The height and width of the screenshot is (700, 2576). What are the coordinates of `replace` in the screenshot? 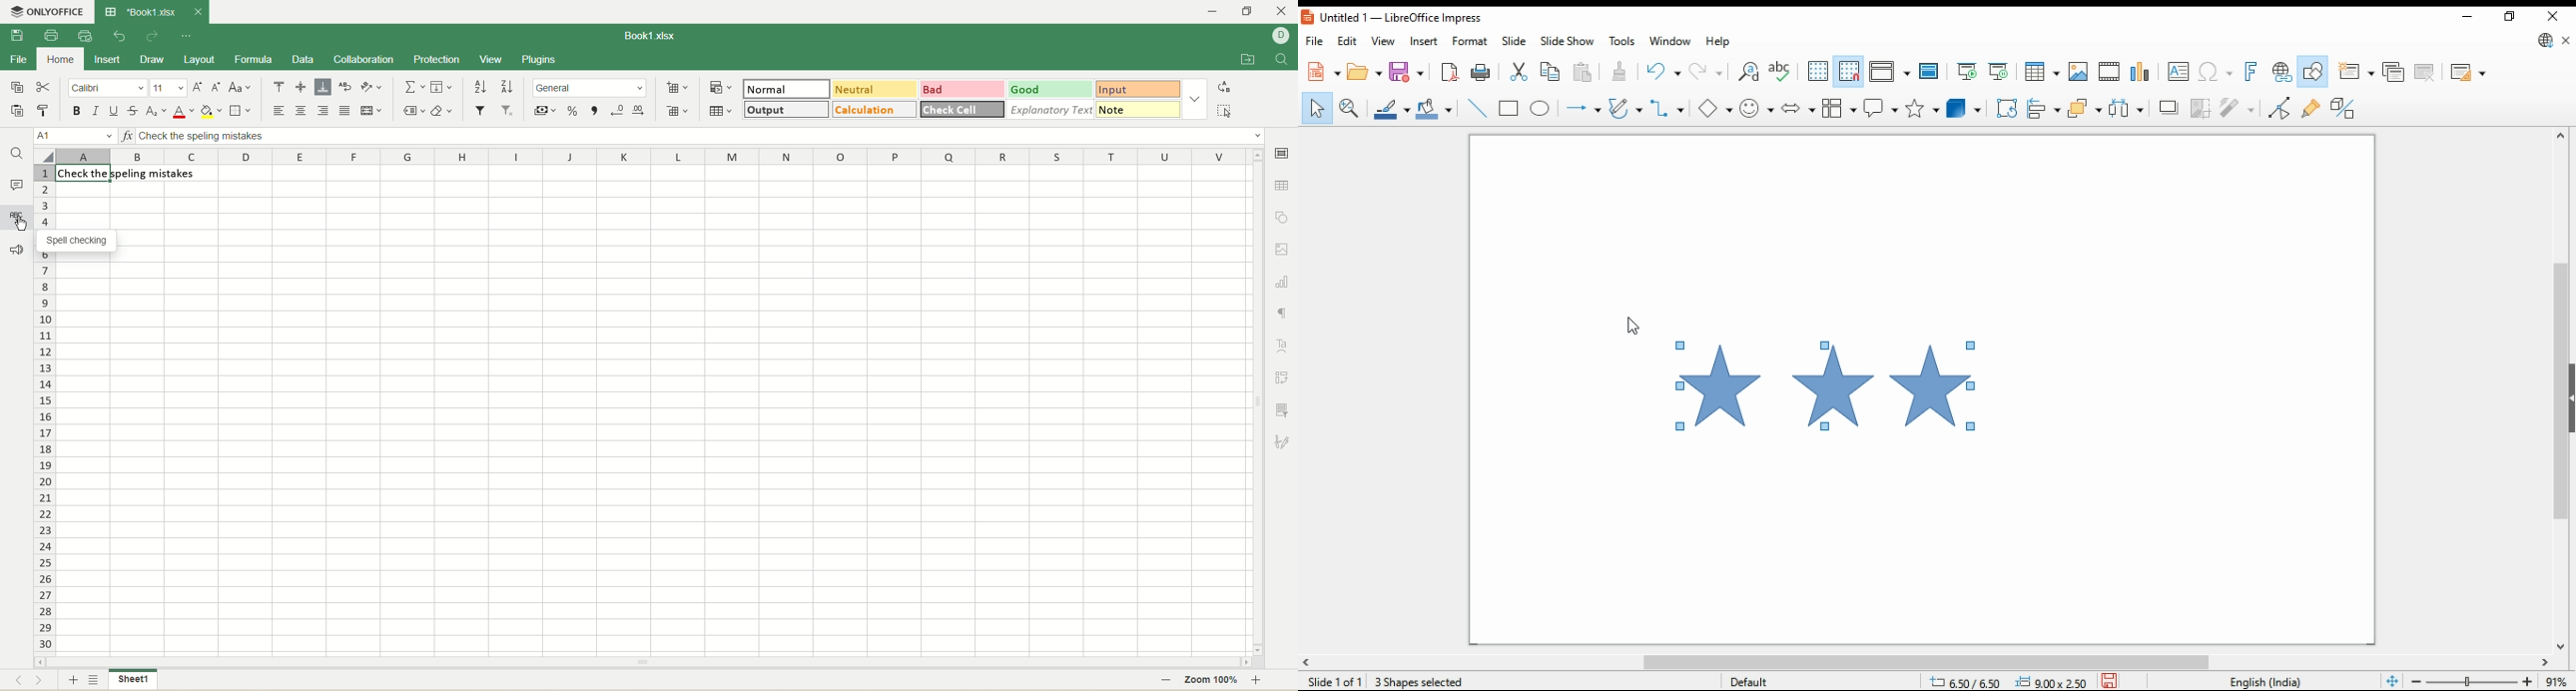 It's located at (1224, 89).